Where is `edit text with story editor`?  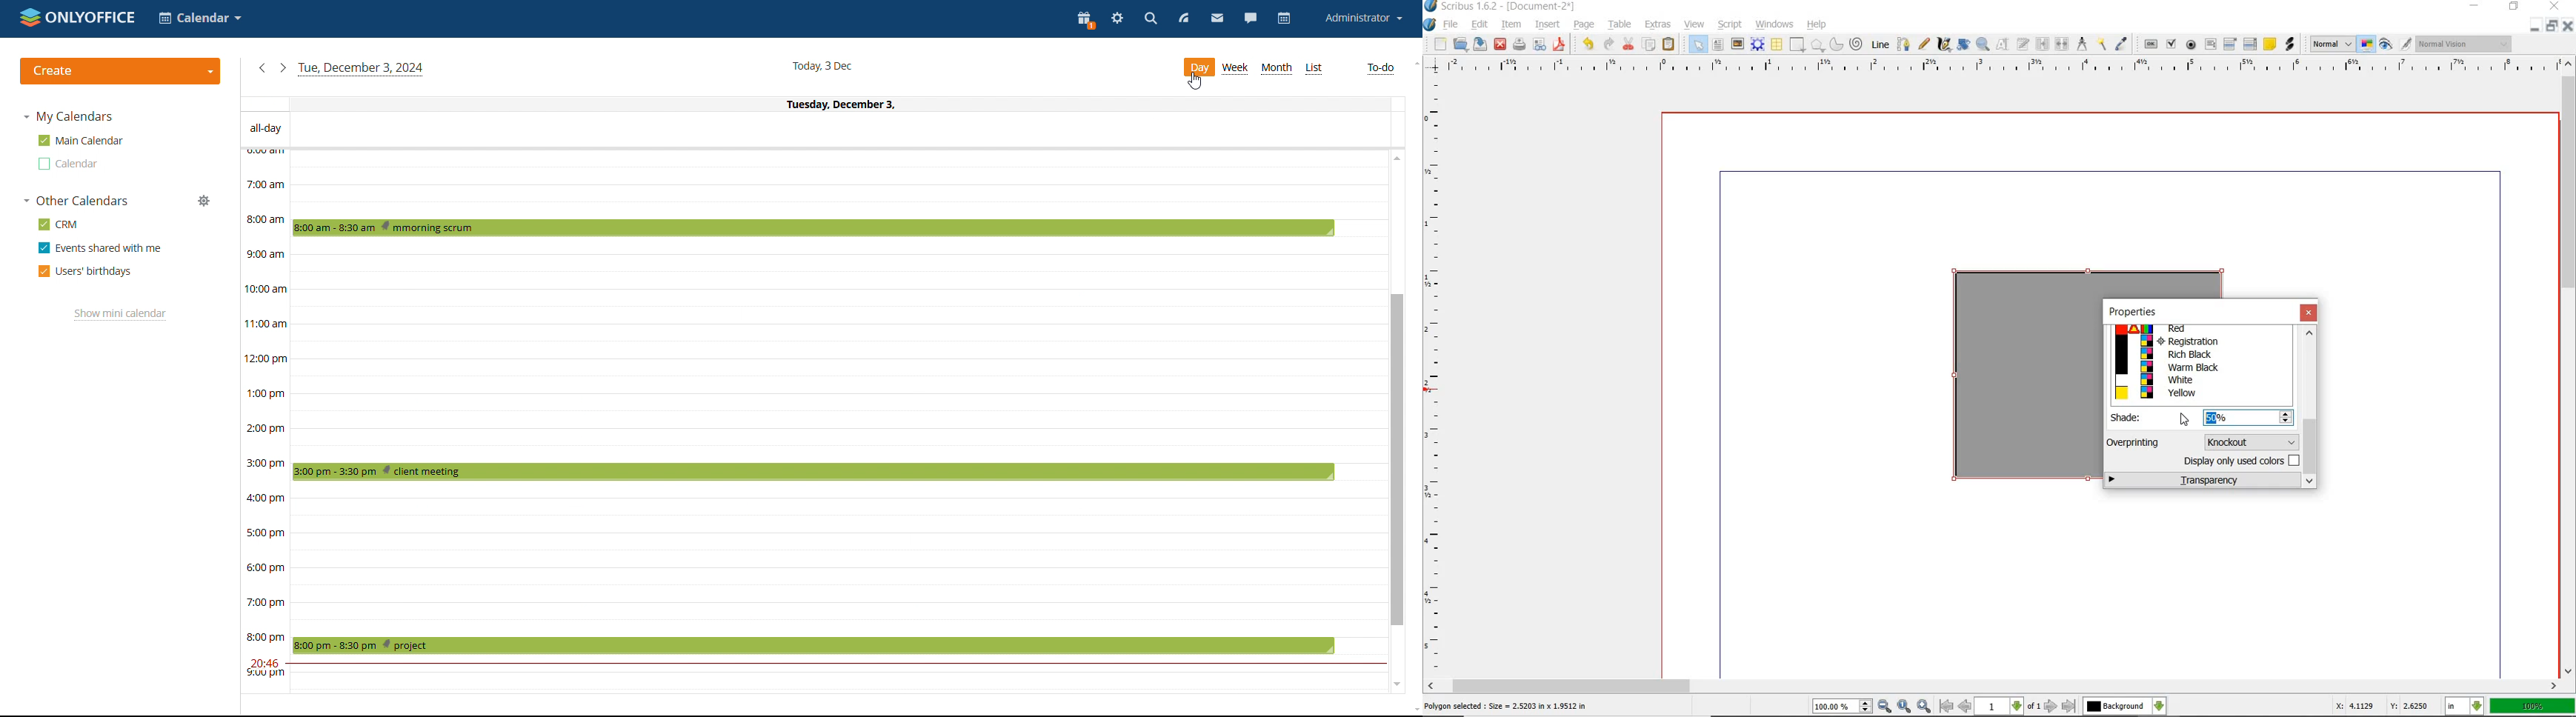
edit text with story editor is located at coordinates (2023, 45).